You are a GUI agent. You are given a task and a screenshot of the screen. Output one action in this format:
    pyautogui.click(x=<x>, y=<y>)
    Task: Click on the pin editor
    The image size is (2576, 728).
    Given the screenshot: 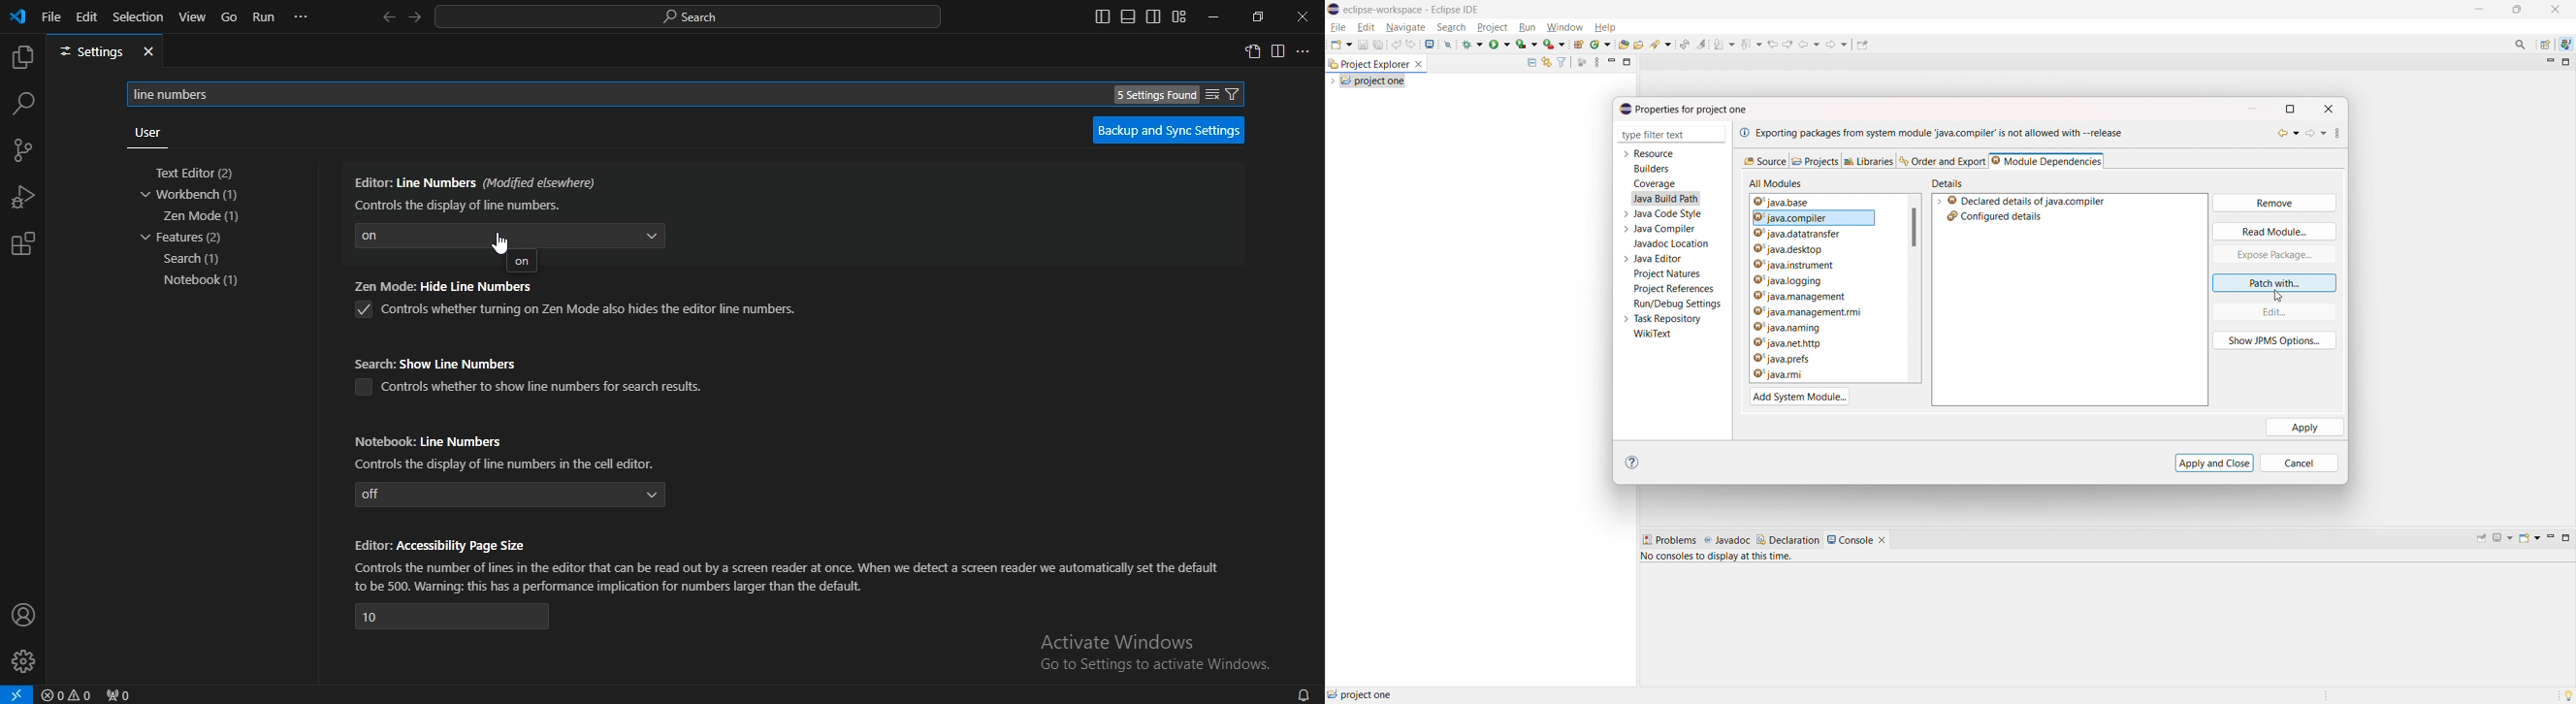 What is the action you would take?
    pyautogui.click(x=1863, y=44)
    